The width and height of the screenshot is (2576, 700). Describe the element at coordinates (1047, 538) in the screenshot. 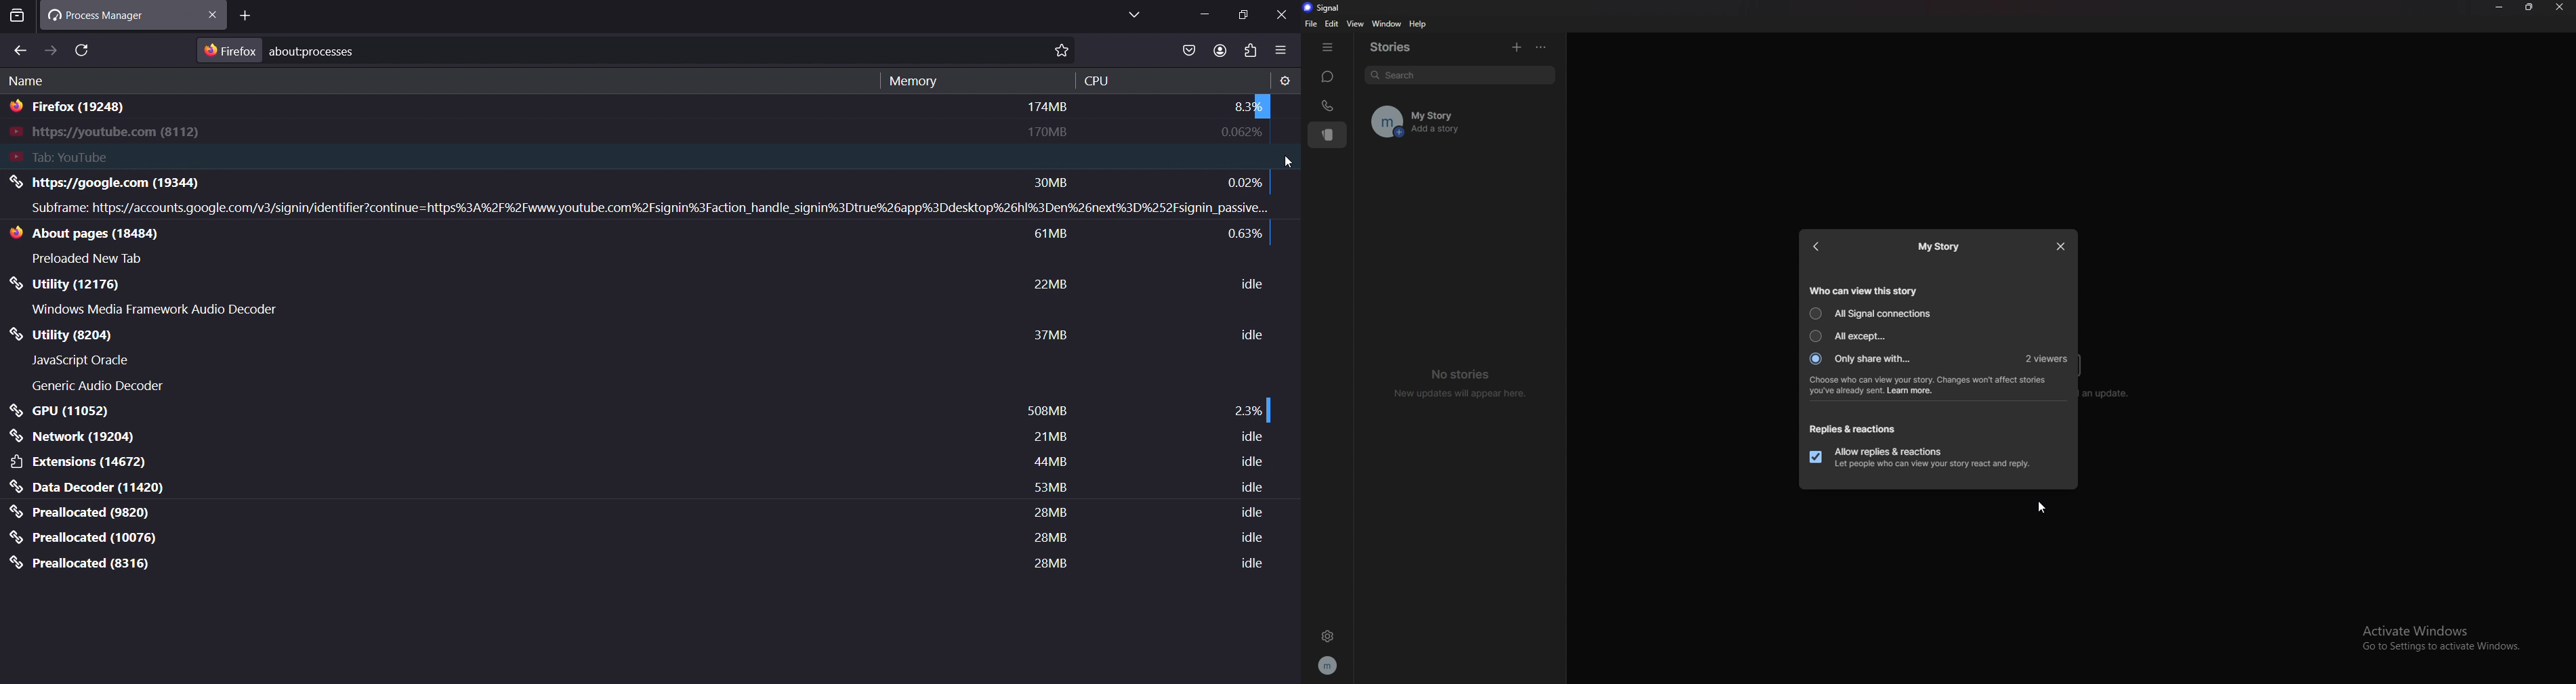

I see `28mb` at that location.